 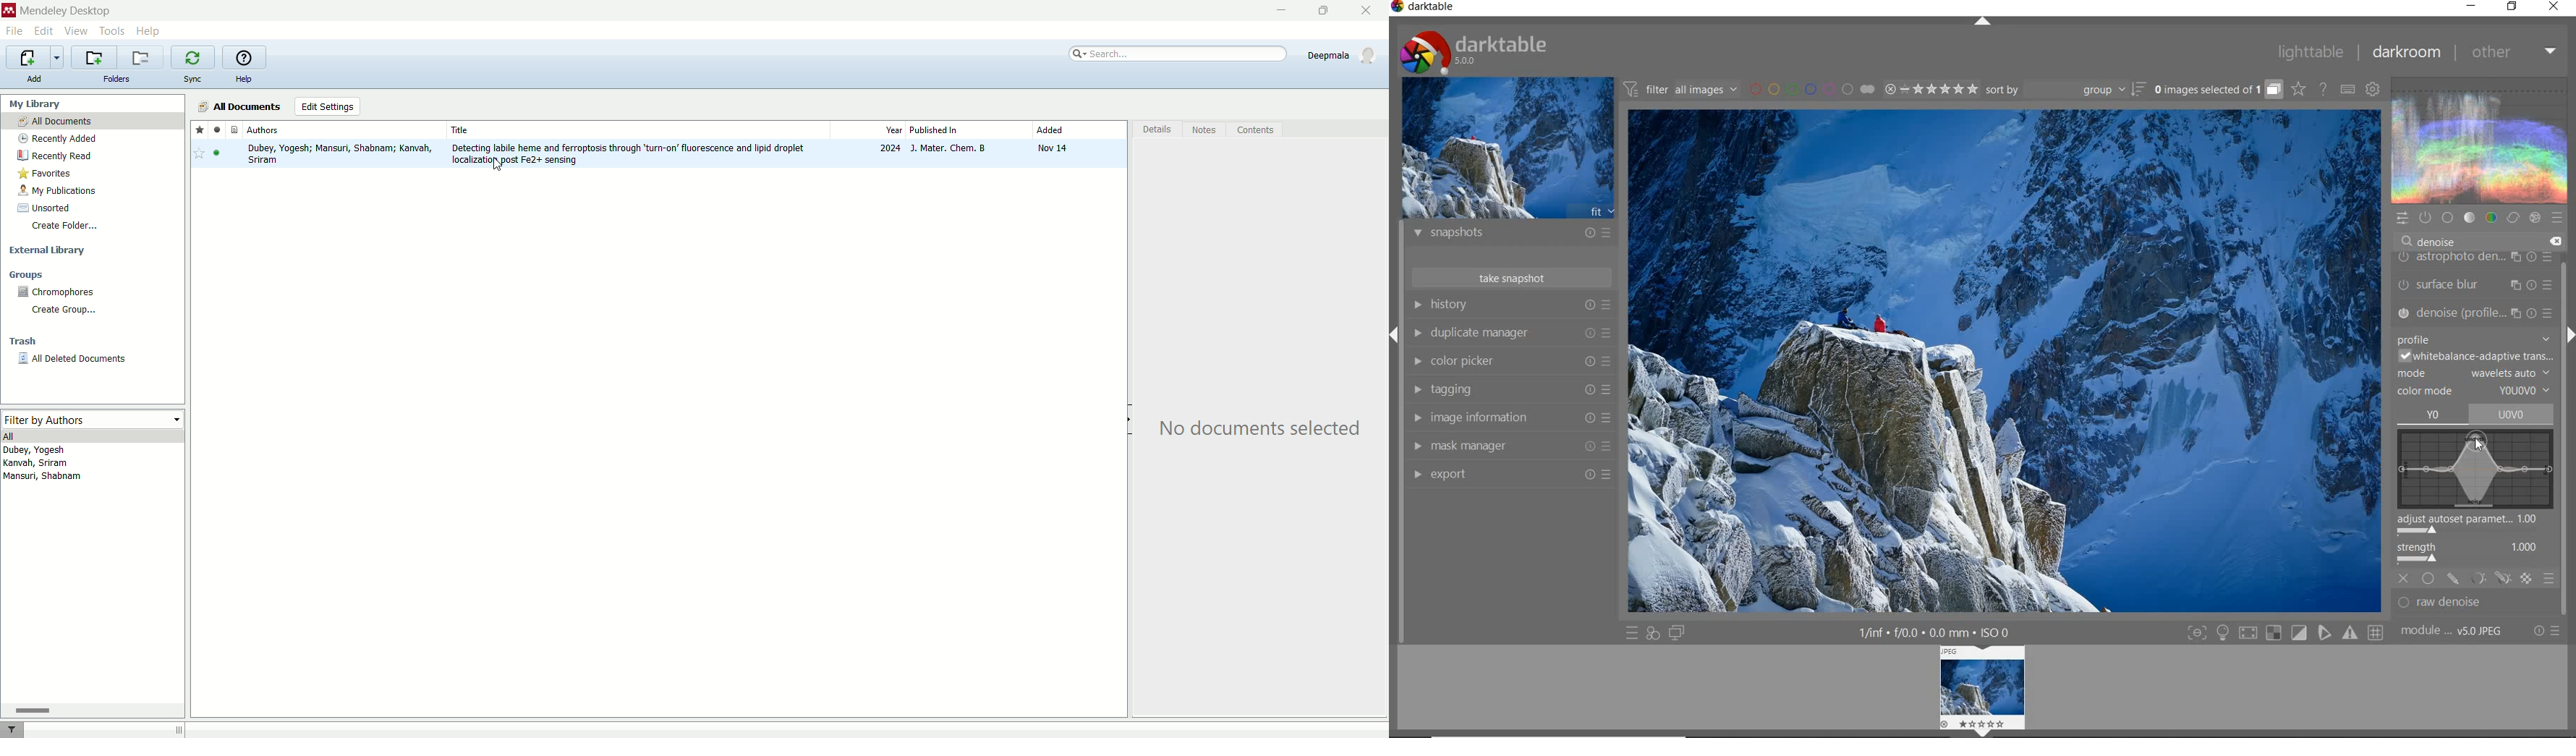 What do you see at coordinates (192, 81) in the screenshot?
I see `sync` at bounding box center [192, 81].